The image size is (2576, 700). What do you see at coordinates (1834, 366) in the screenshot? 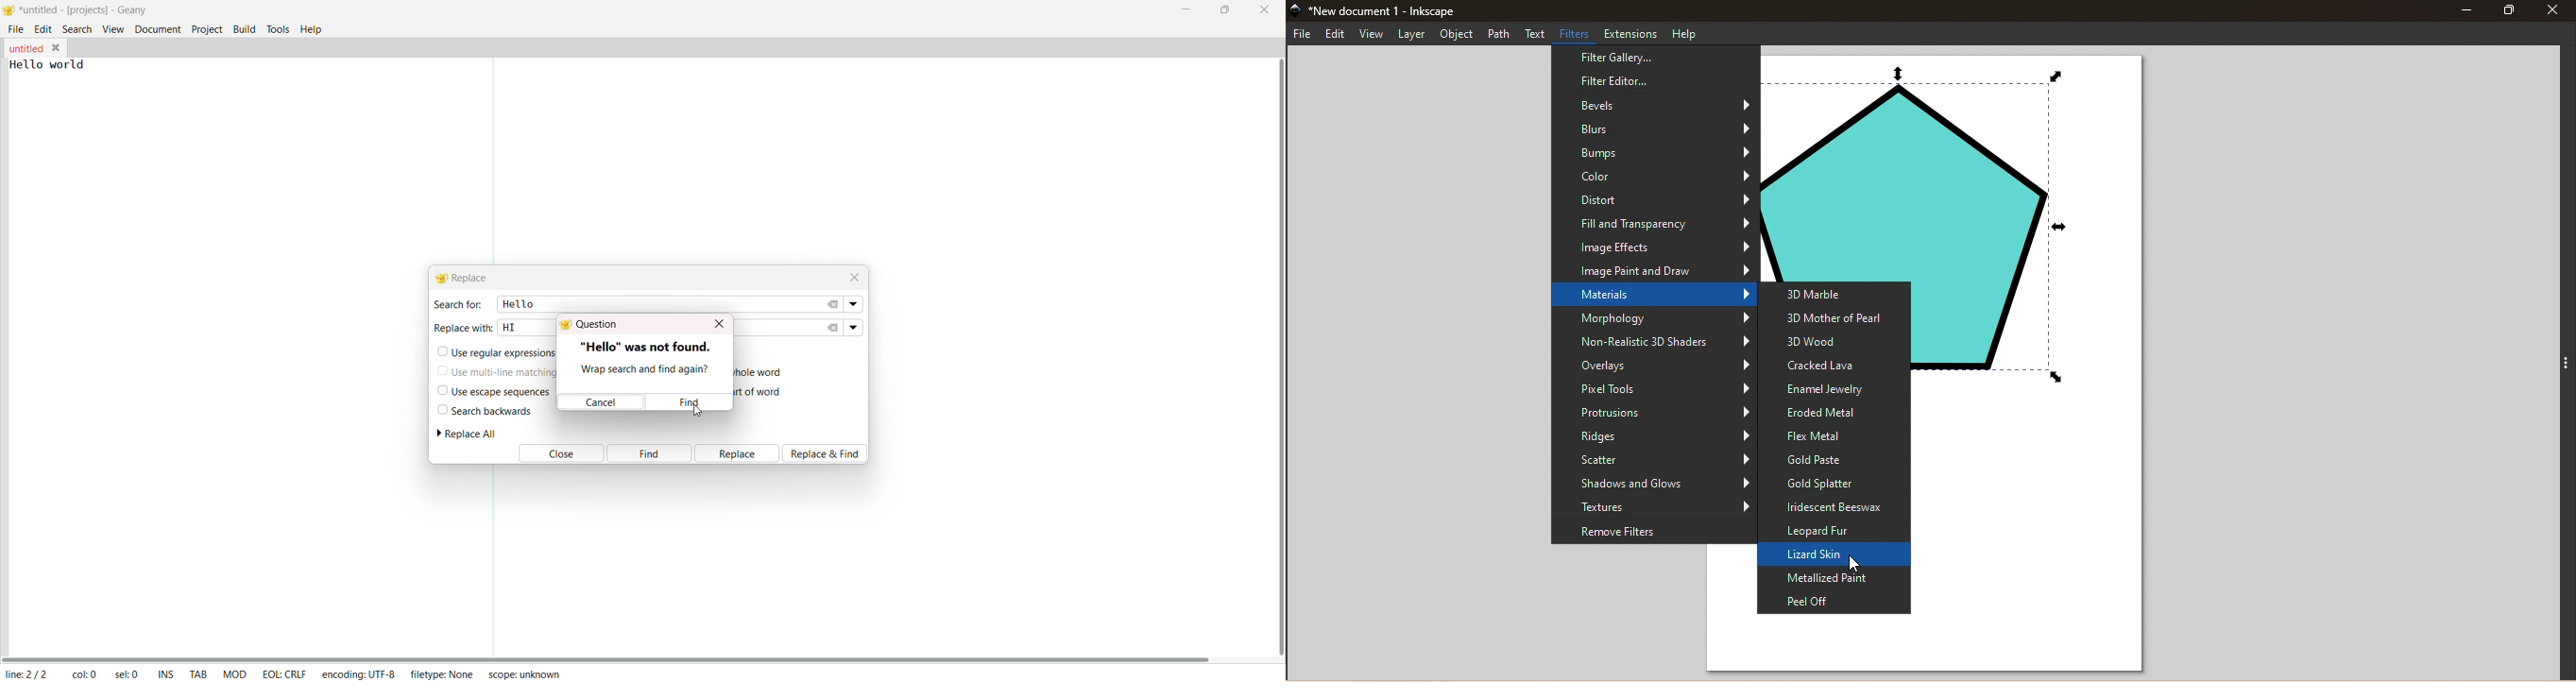
I see `Cracked Lava` at bounding box center [1834, 366].